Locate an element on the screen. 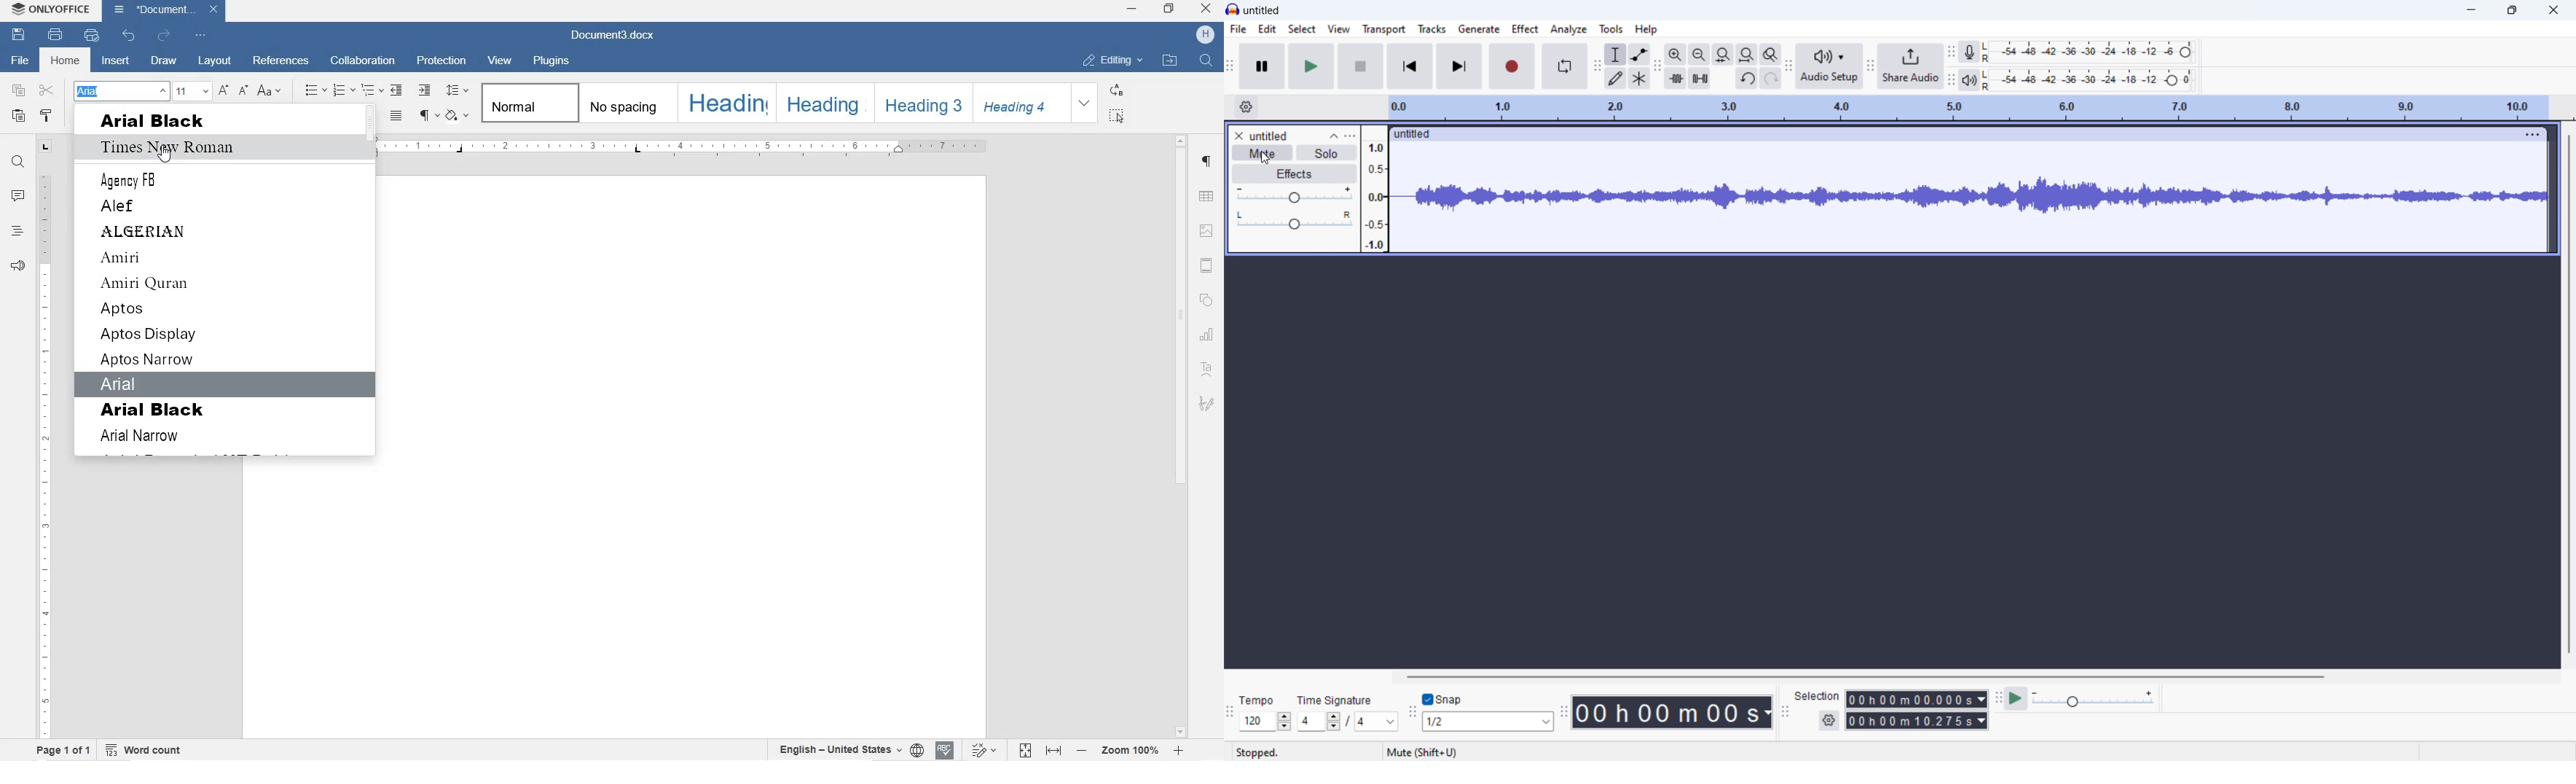 The image size is (2576, 784). RULER is located at coordinates (692, 149).